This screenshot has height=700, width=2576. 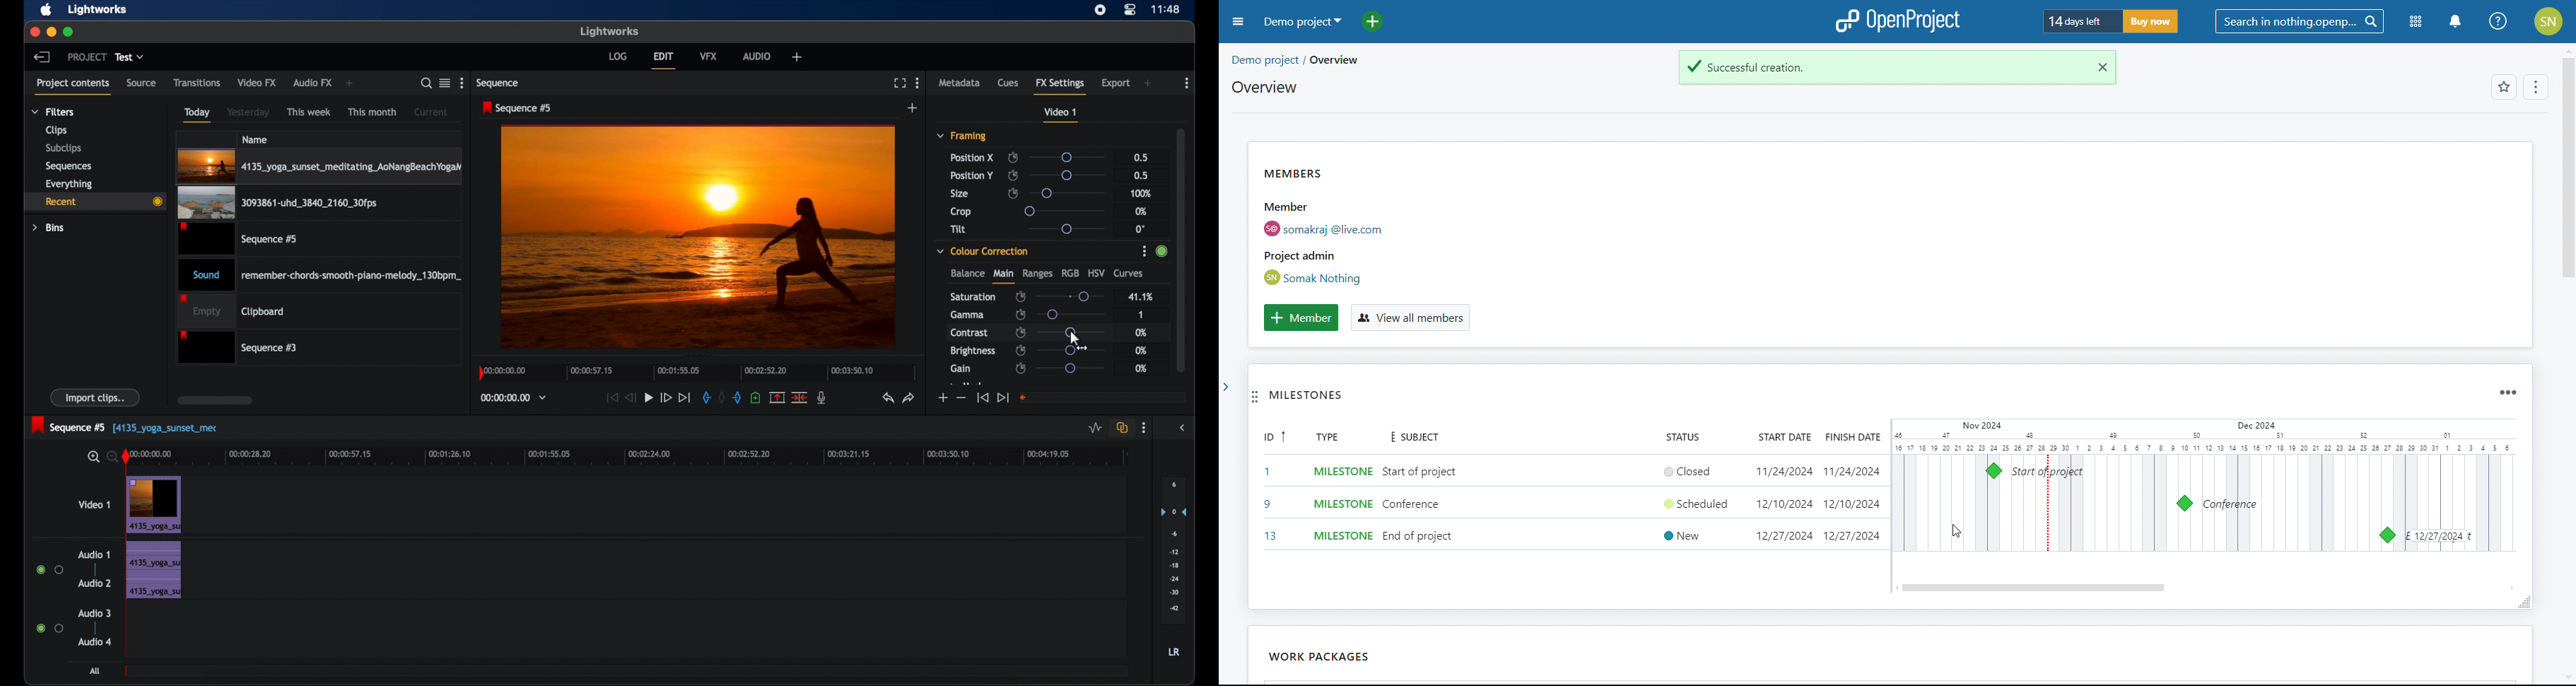 What do you see at coordinates (663, 60) in the screenshot?
I see `edit` at bounding box center [663, 60].